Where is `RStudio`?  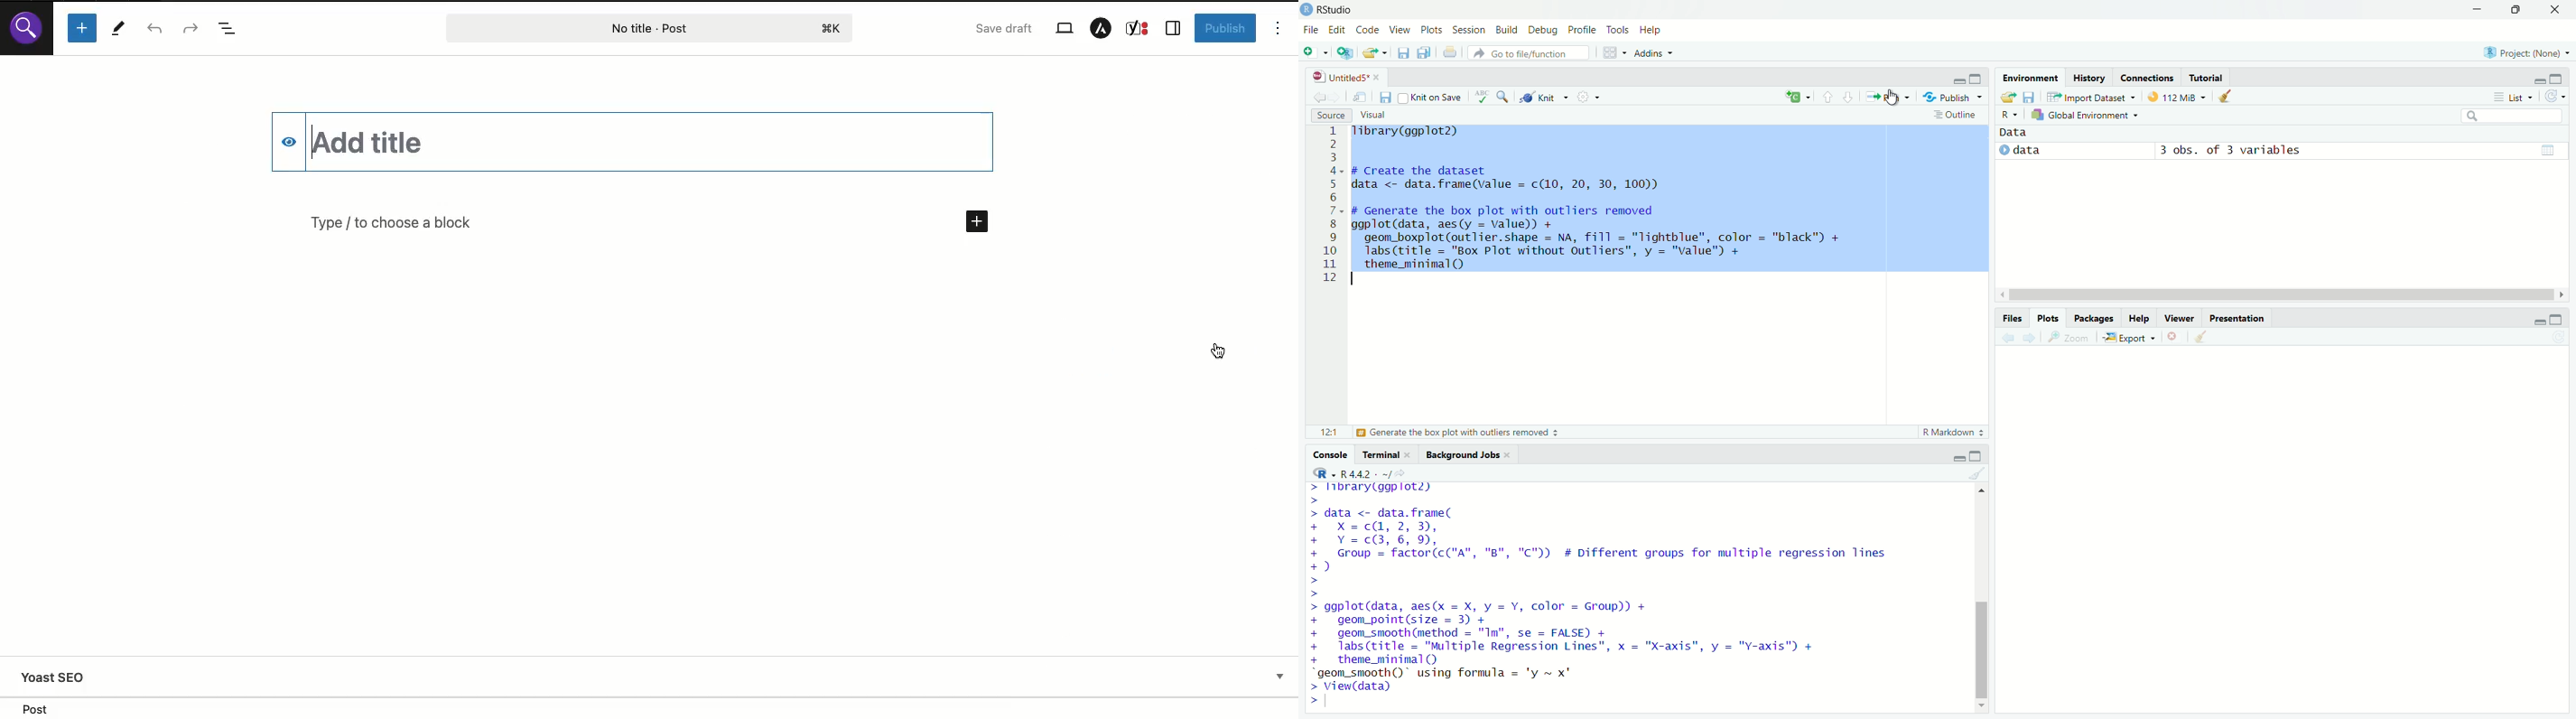
RStudio is located at coordinates (1330, 9).